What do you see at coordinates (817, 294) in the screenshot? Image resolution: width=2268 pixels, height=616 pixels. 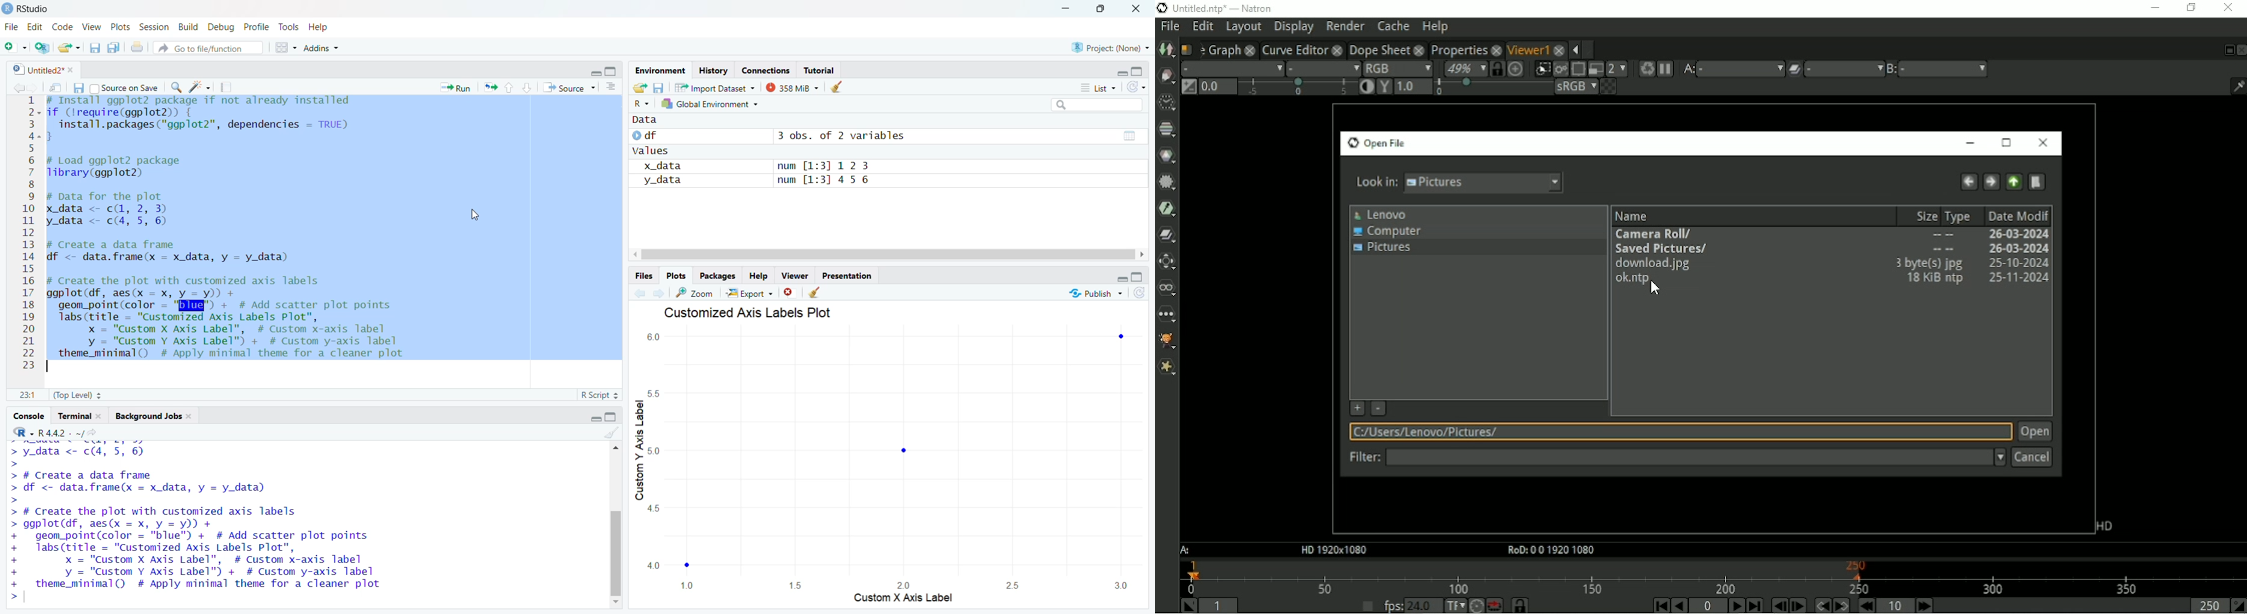 I see `clear` at bounding box center [817, 294].